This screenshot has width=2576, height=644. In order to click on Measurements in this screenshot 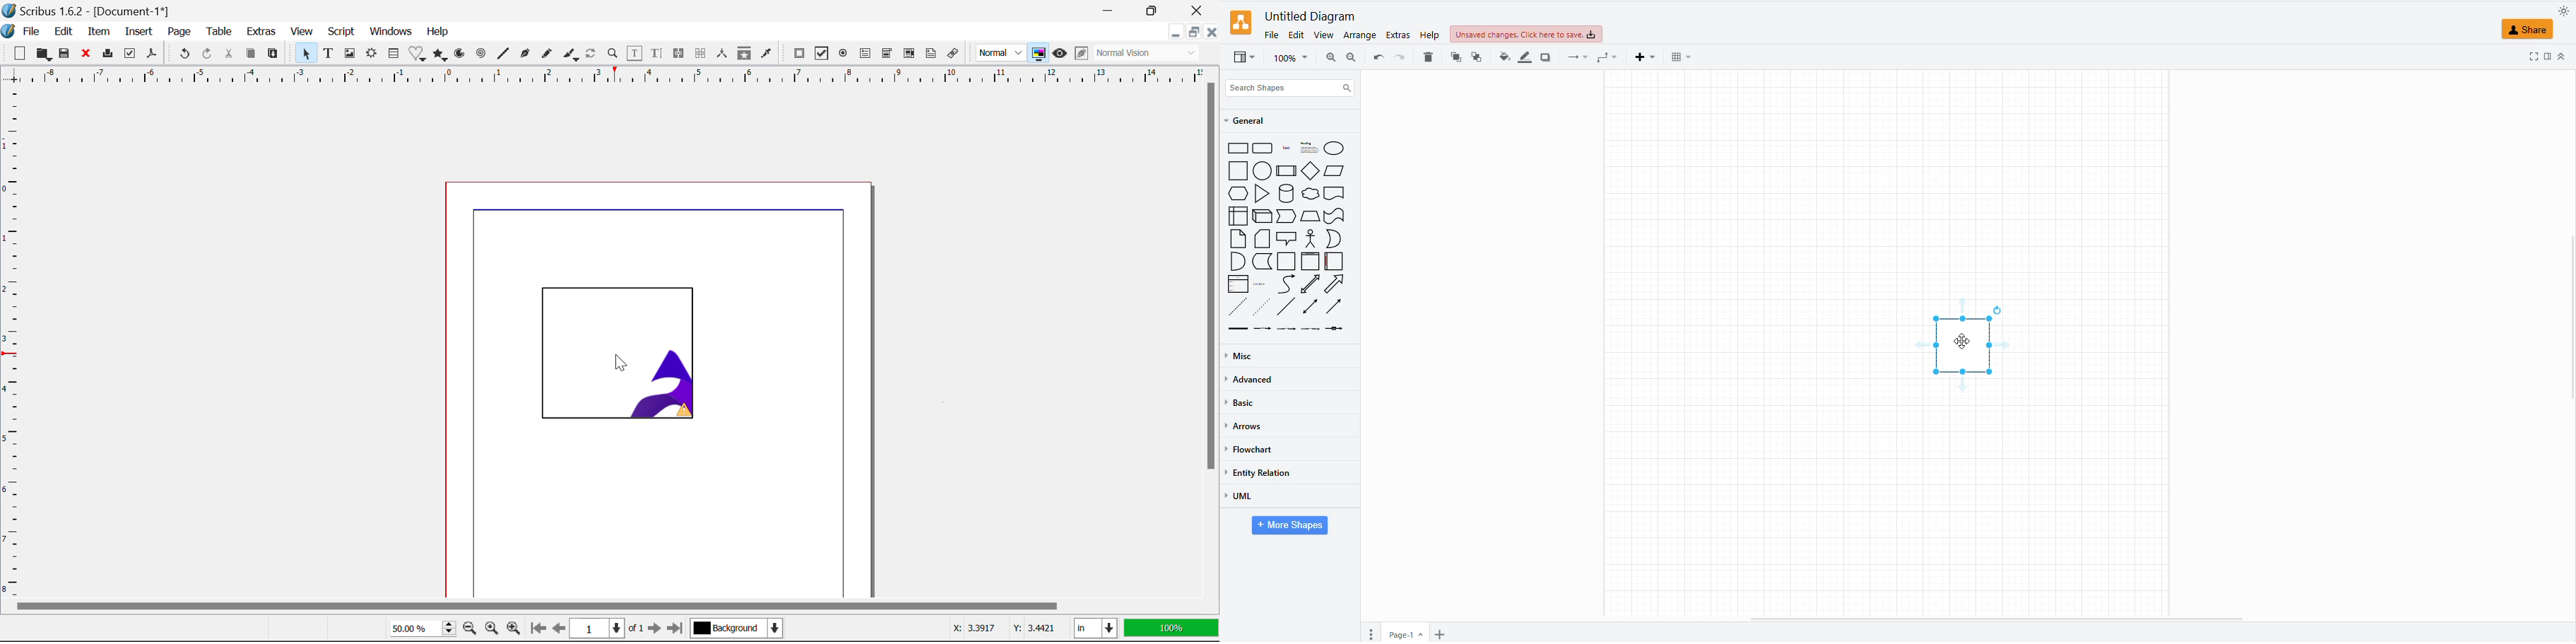, I will do `click(723, 55)`.